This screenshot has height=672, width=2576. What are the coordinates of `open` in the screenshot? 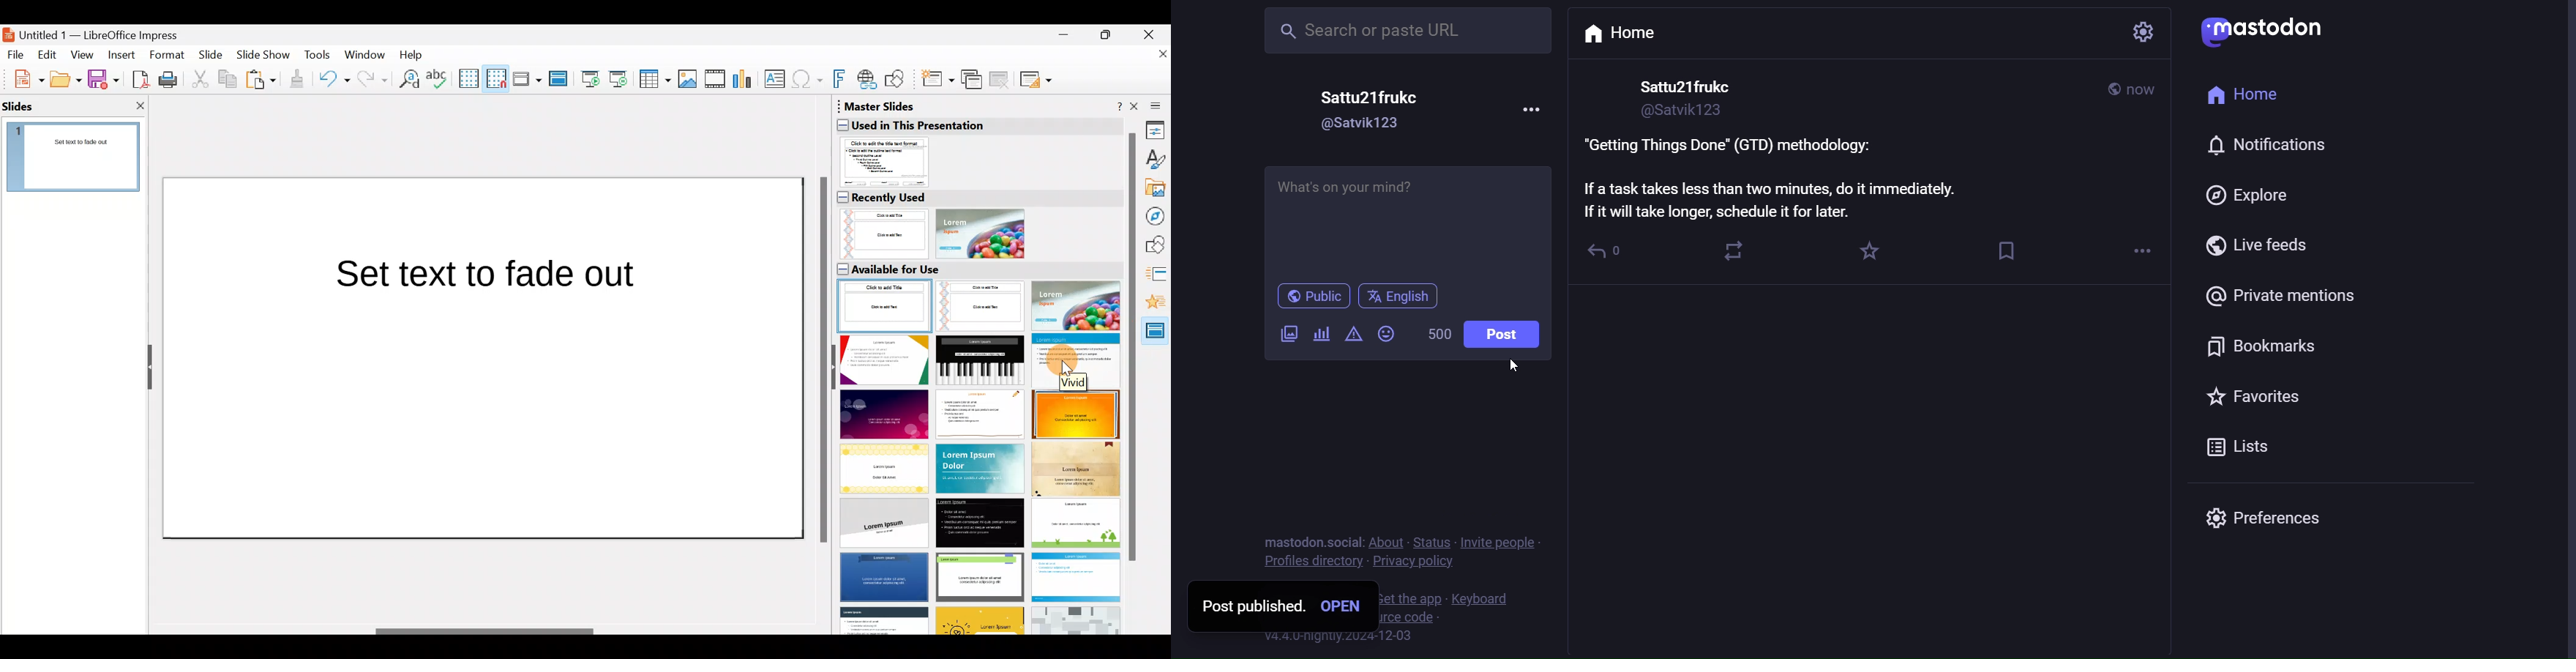 It's located at (1346, 605).